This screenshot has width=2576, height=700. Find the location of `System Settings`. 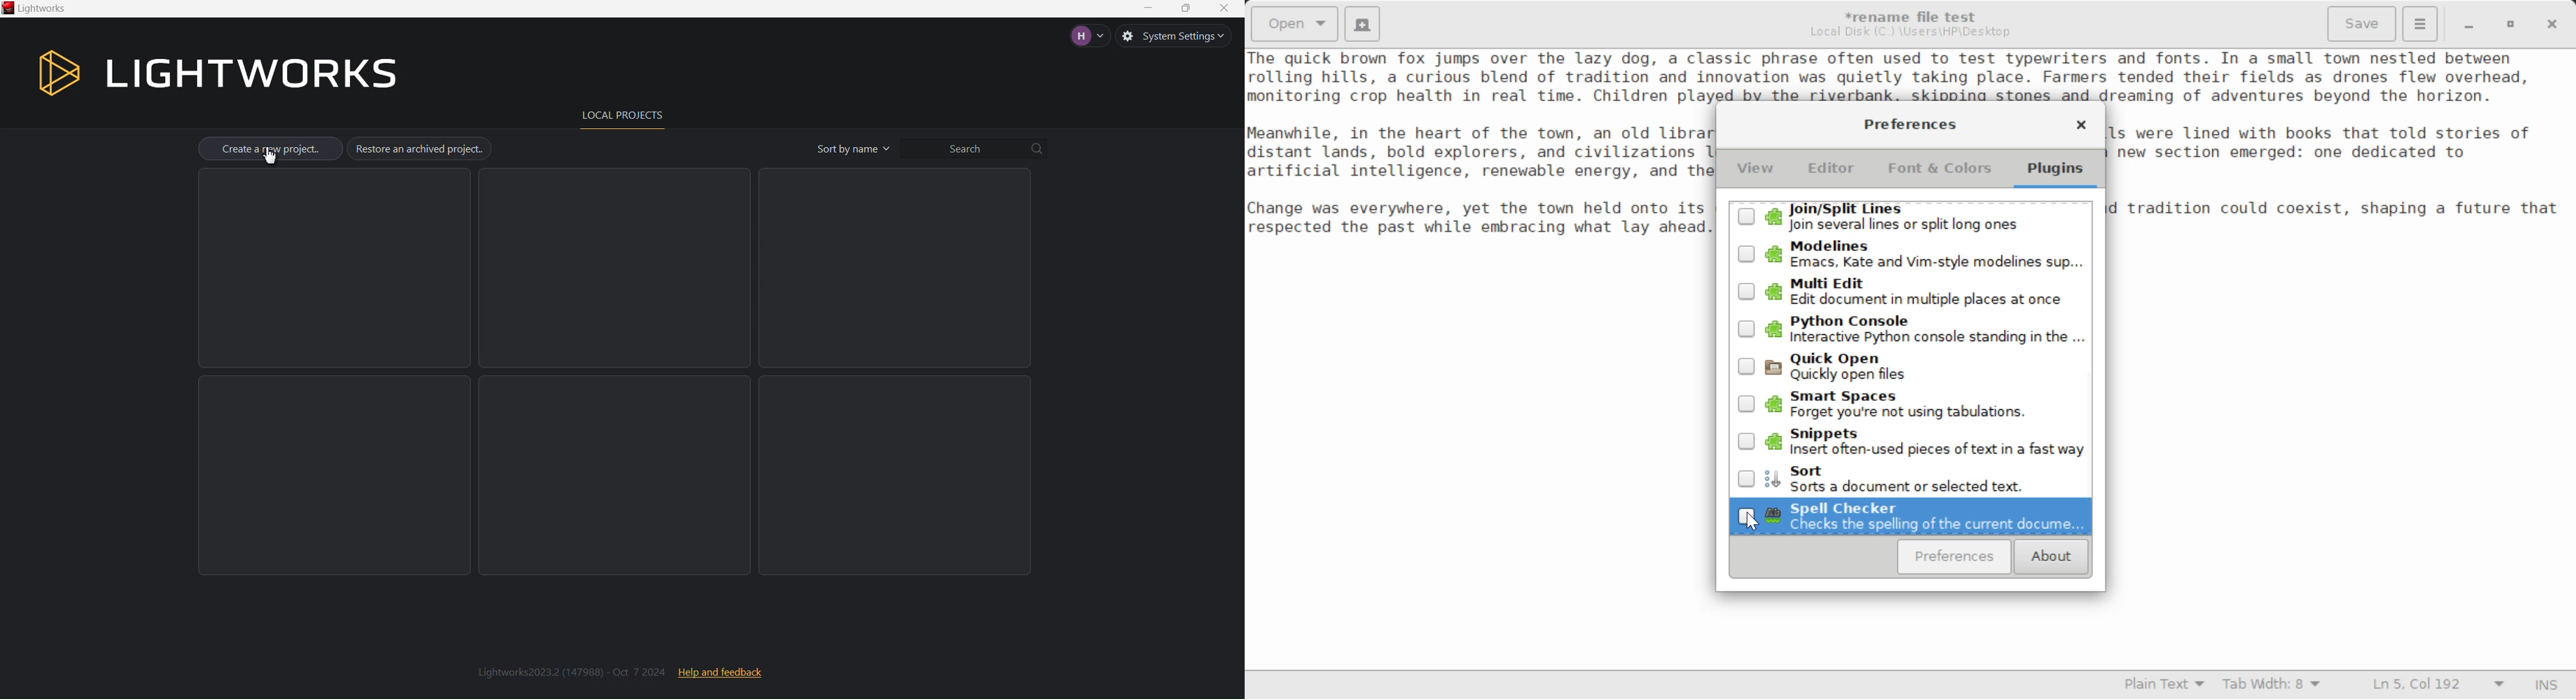

System Settings is located at coordinates (1181, 36).